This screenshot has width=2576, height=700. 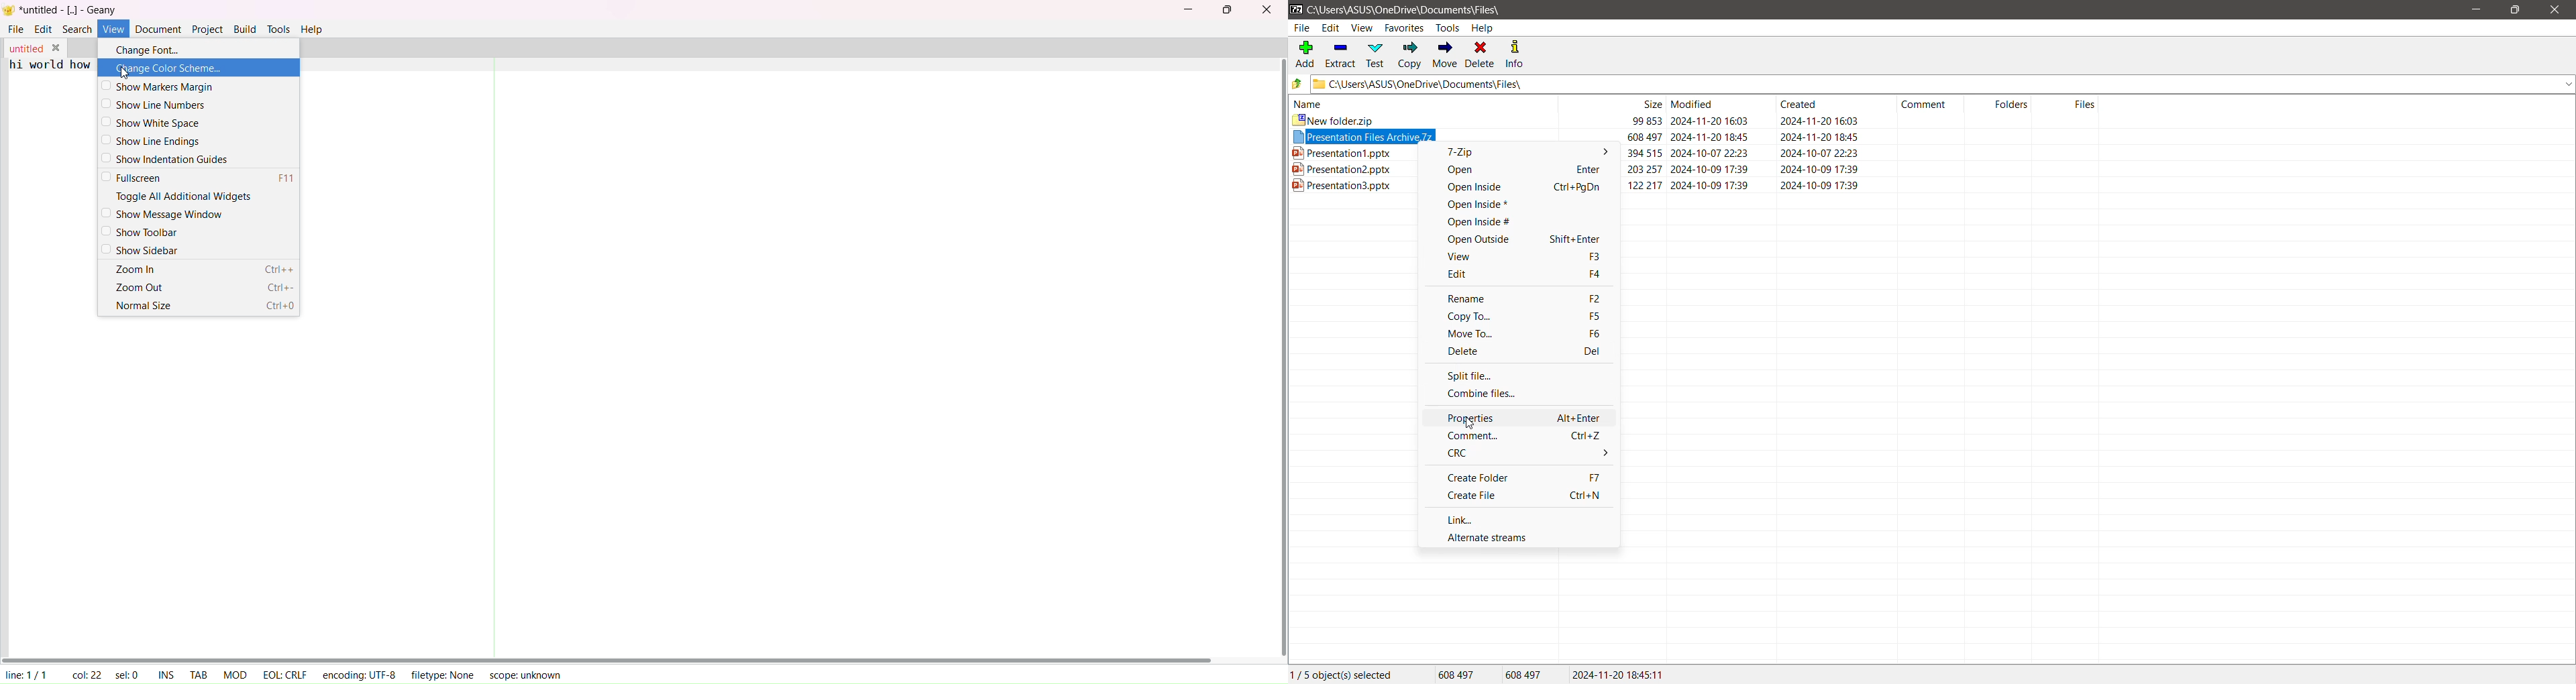 What do you see at coordinates (1531, 453) in the screenshot?
I see `CRC` at bounding box center [1531, 453].